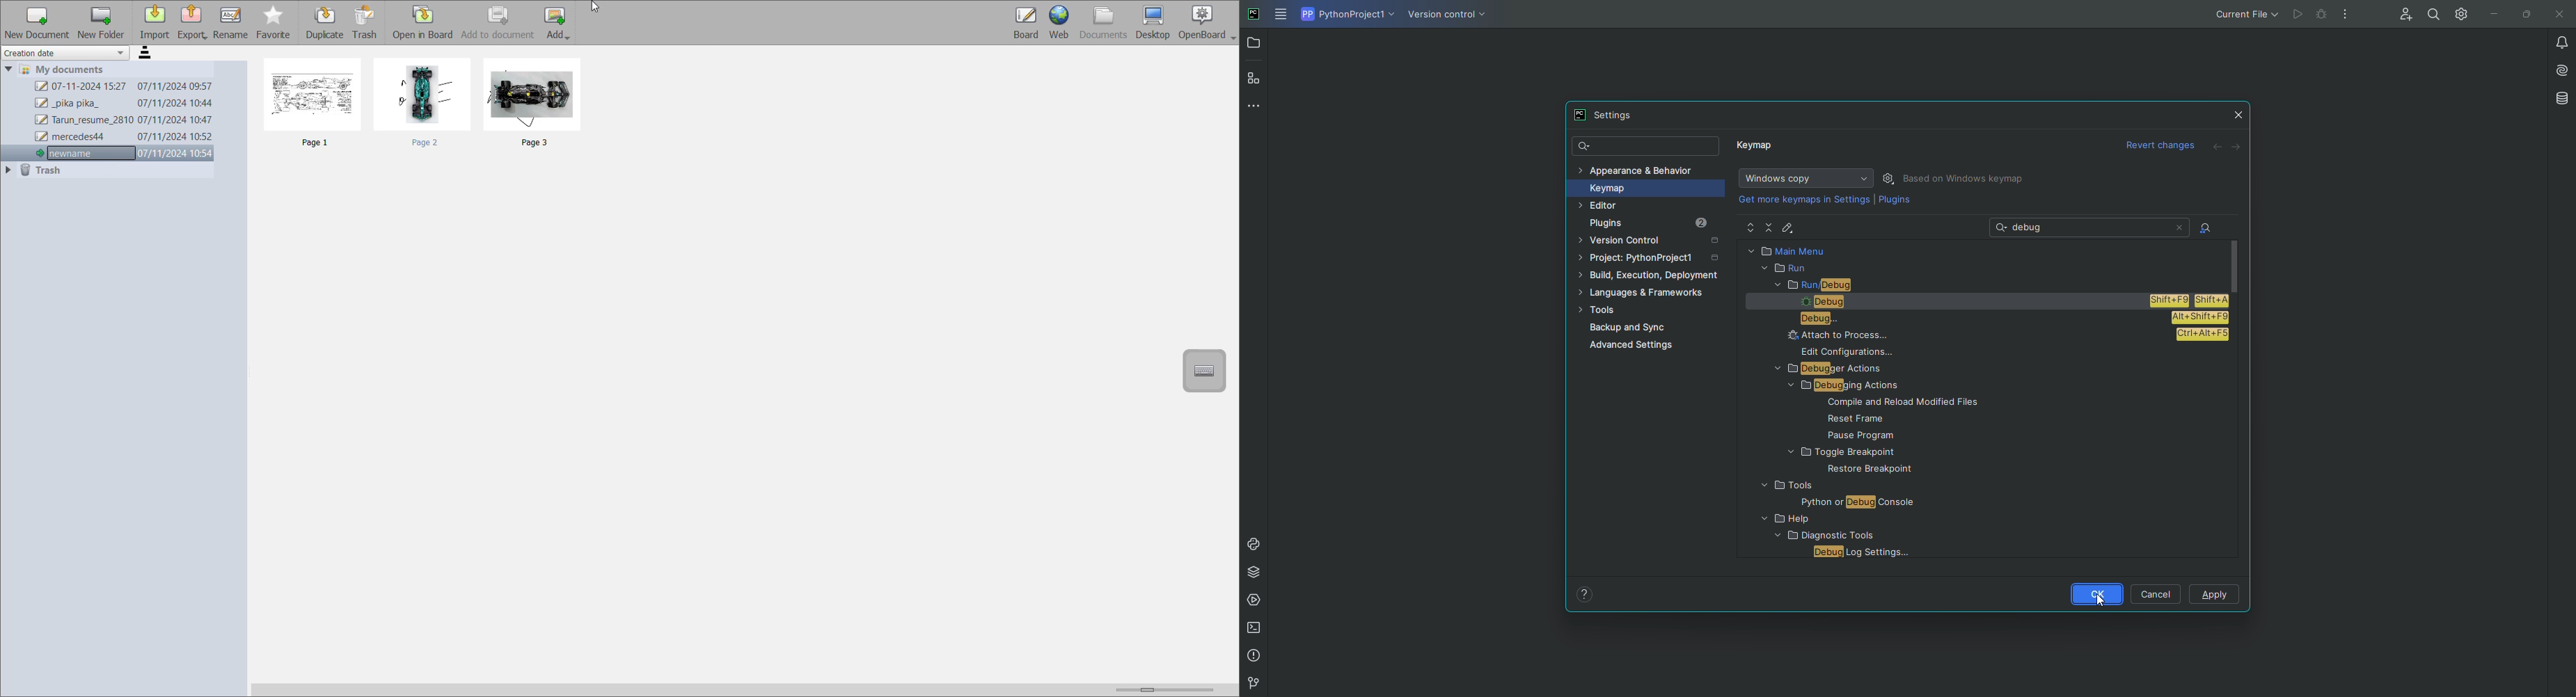  Describe the element at coordinates (1257, 572) in the screenshot. I see `Packages` at that location.